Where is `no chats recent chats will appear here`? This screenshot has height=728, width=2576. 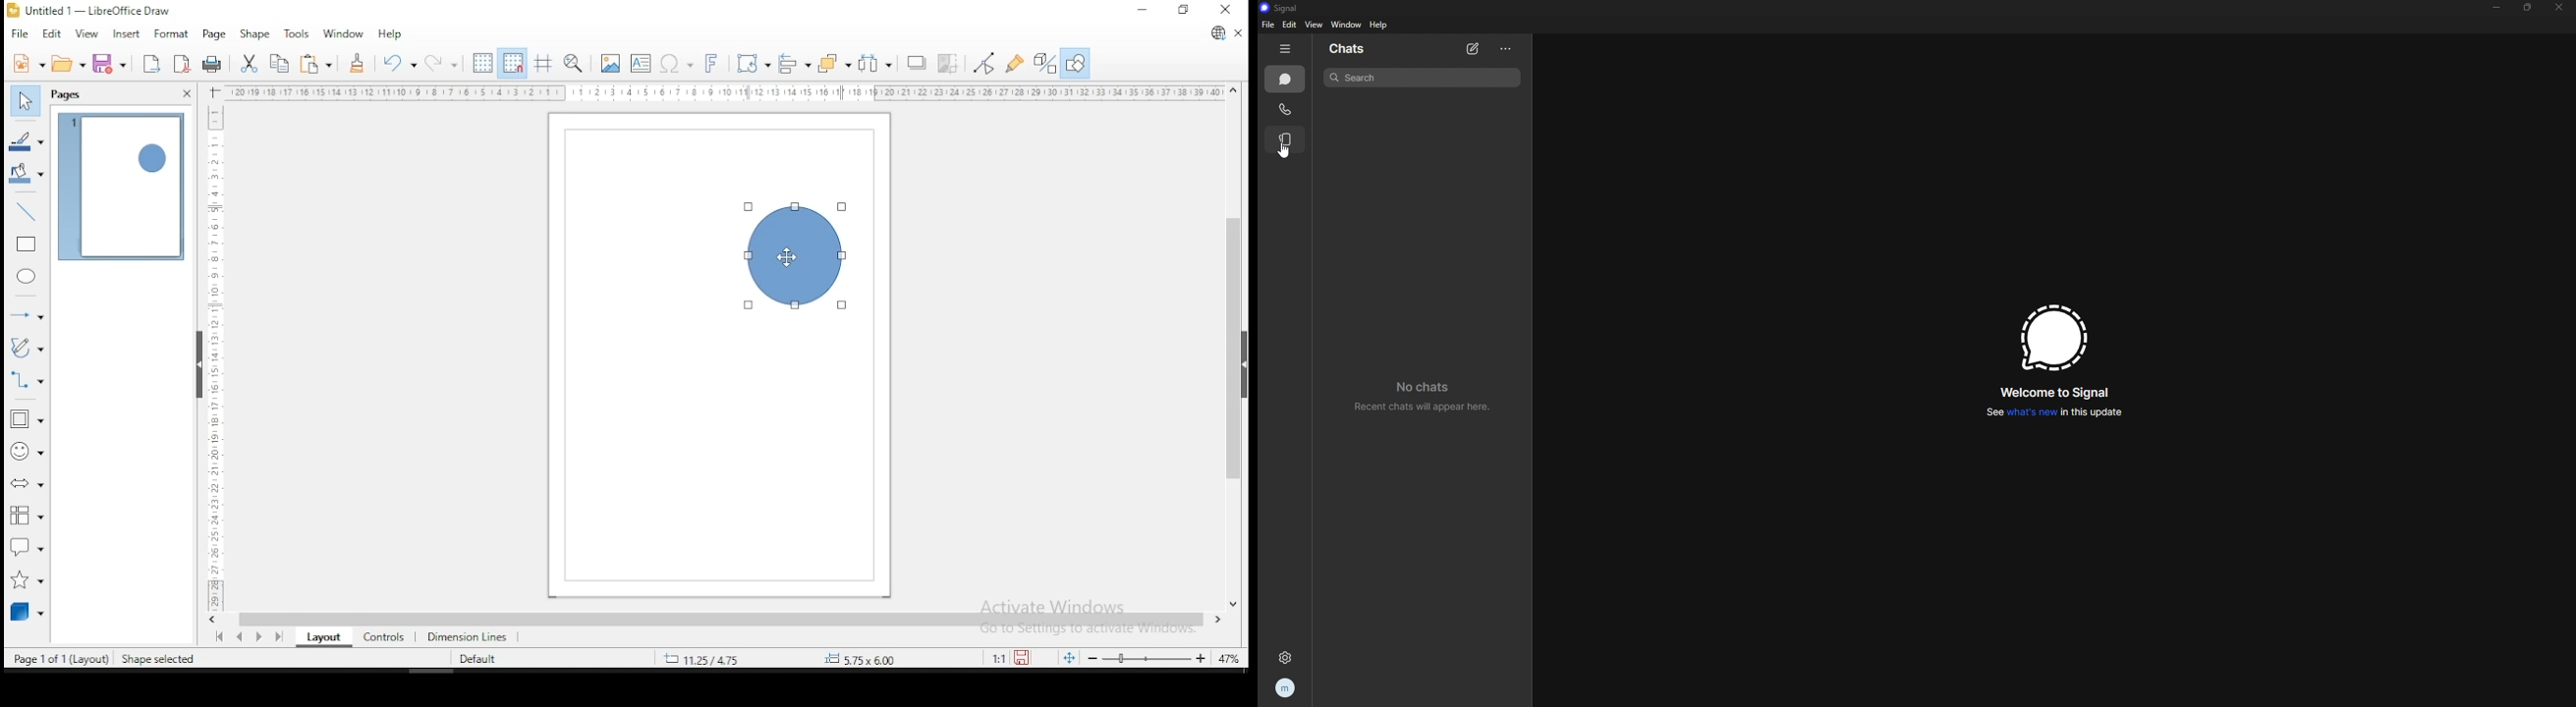
no chats recent chats will appear here is located at coordinates (1422, 394).